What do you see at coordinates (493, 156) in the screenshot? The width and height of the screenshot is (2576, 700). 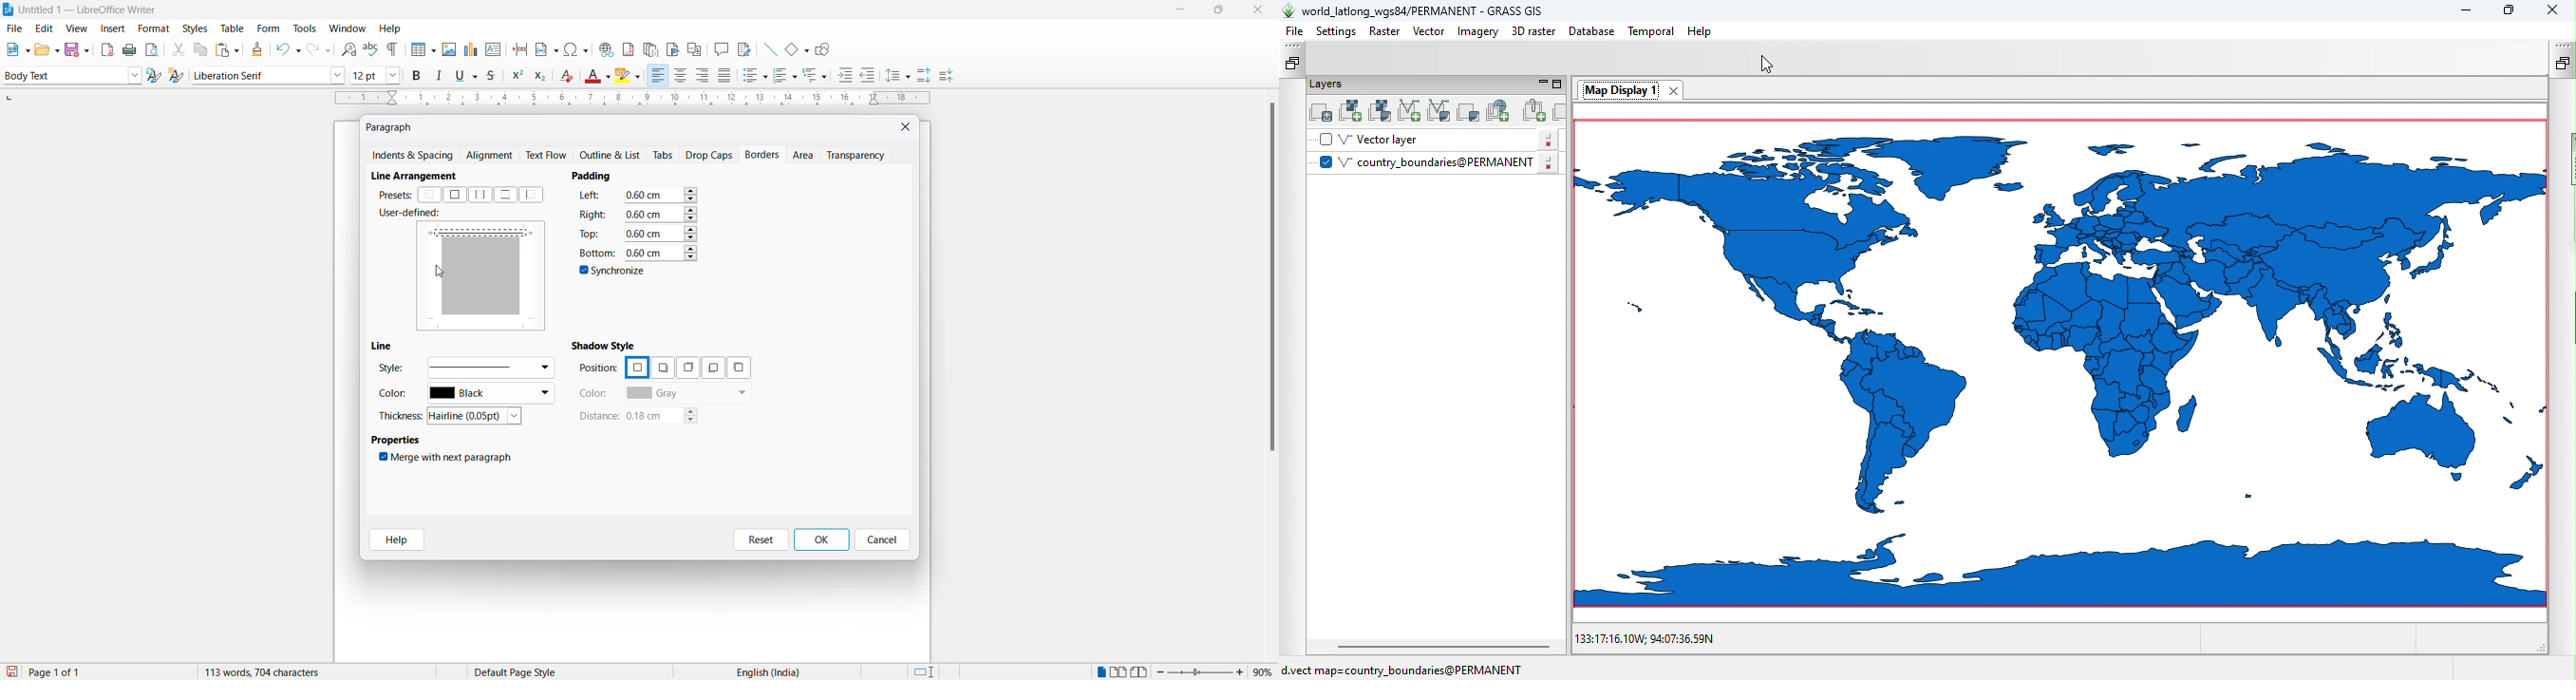 I see `alignment` at bounding box center [493, 156].